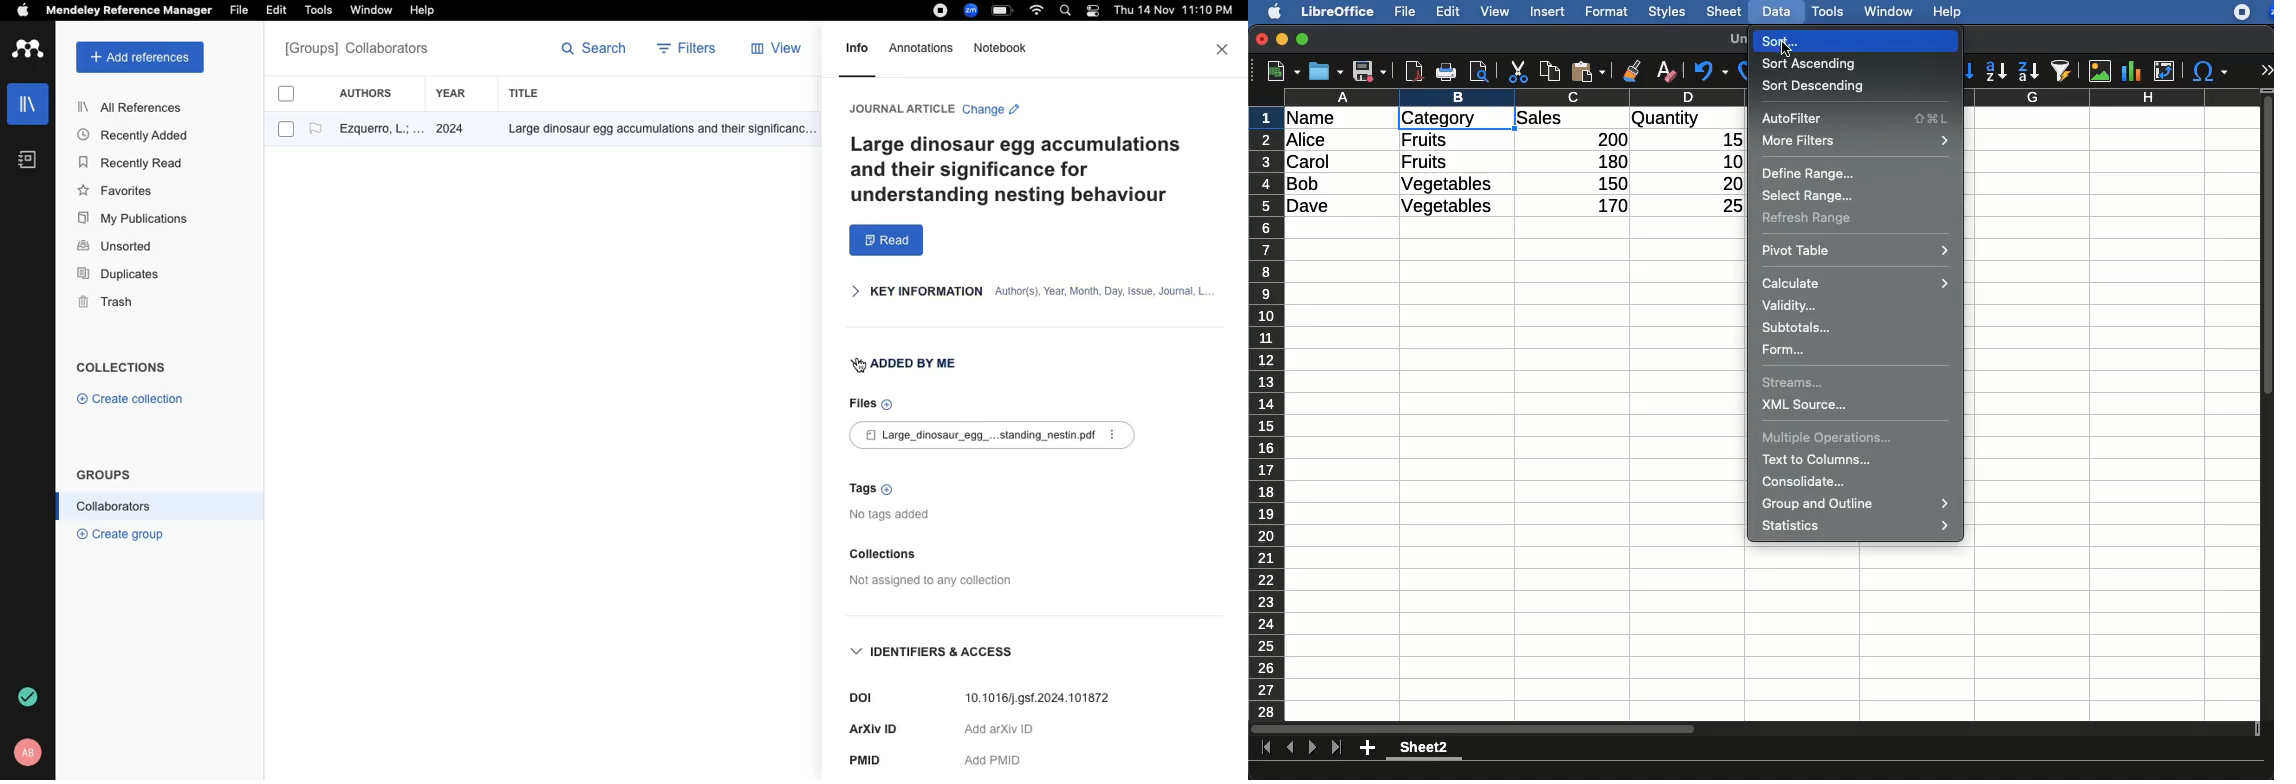  I want to click on cursor, so click(1786, 44).